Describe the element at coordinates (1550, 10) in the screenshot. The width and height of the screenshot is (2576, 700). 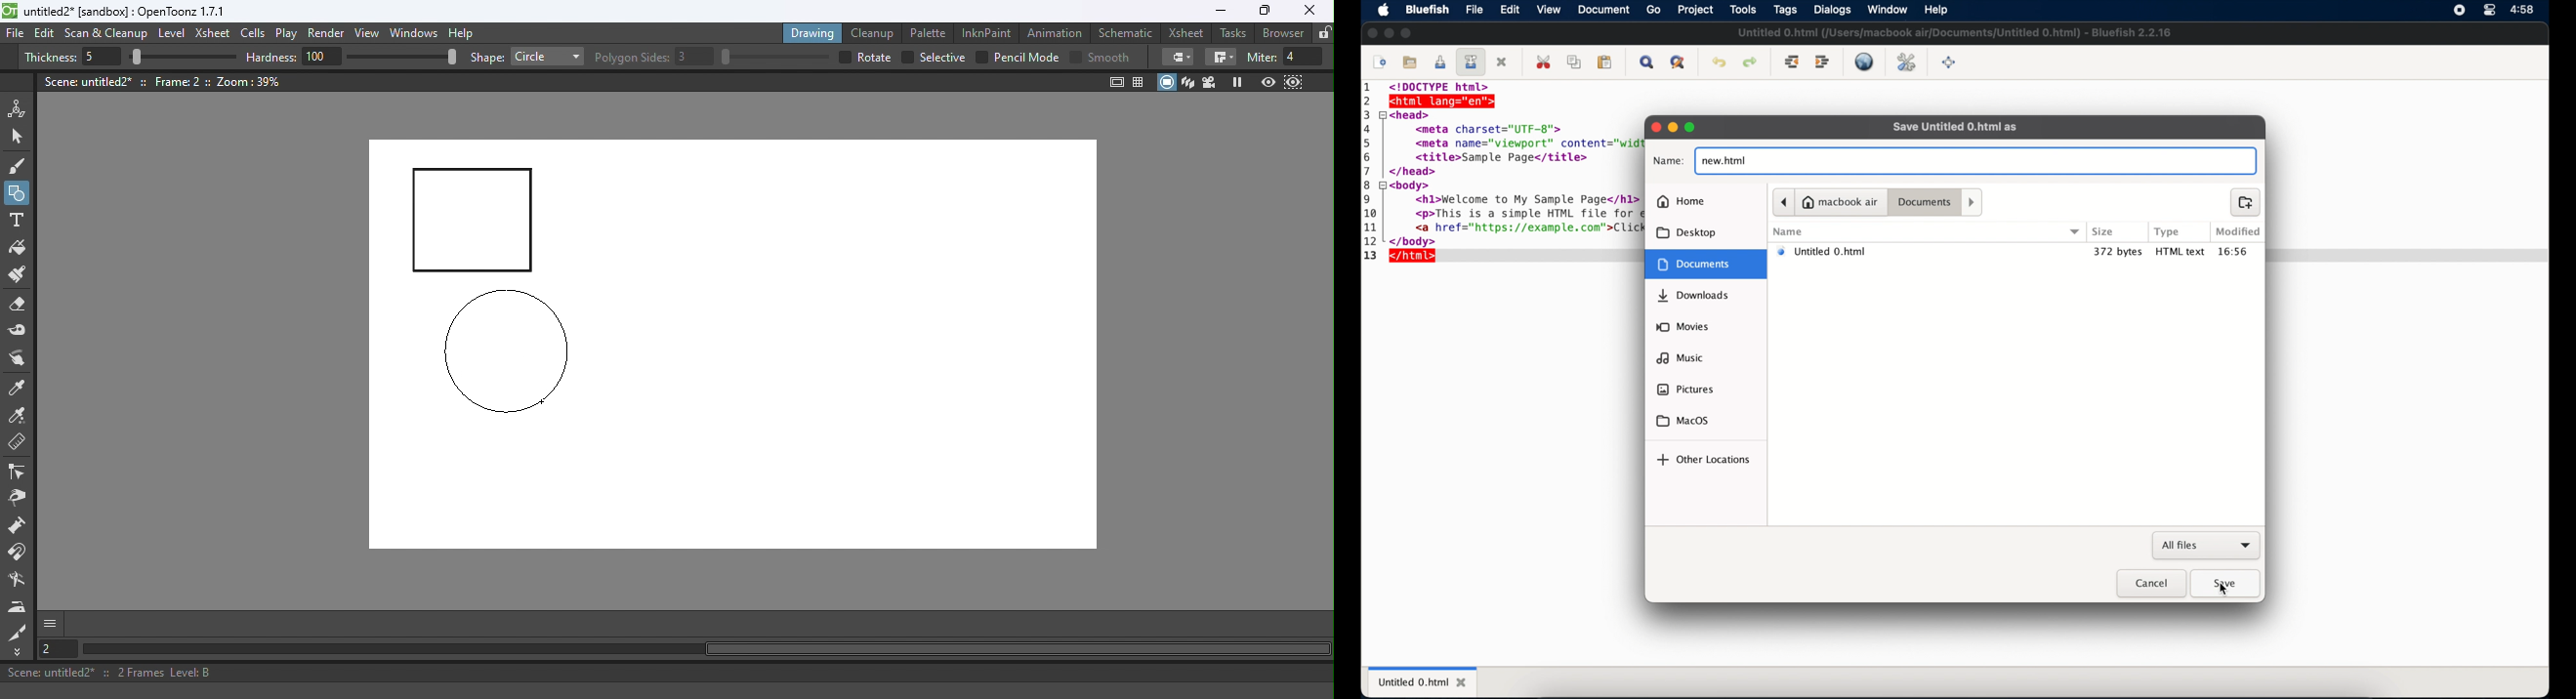
I see `view` at that location.